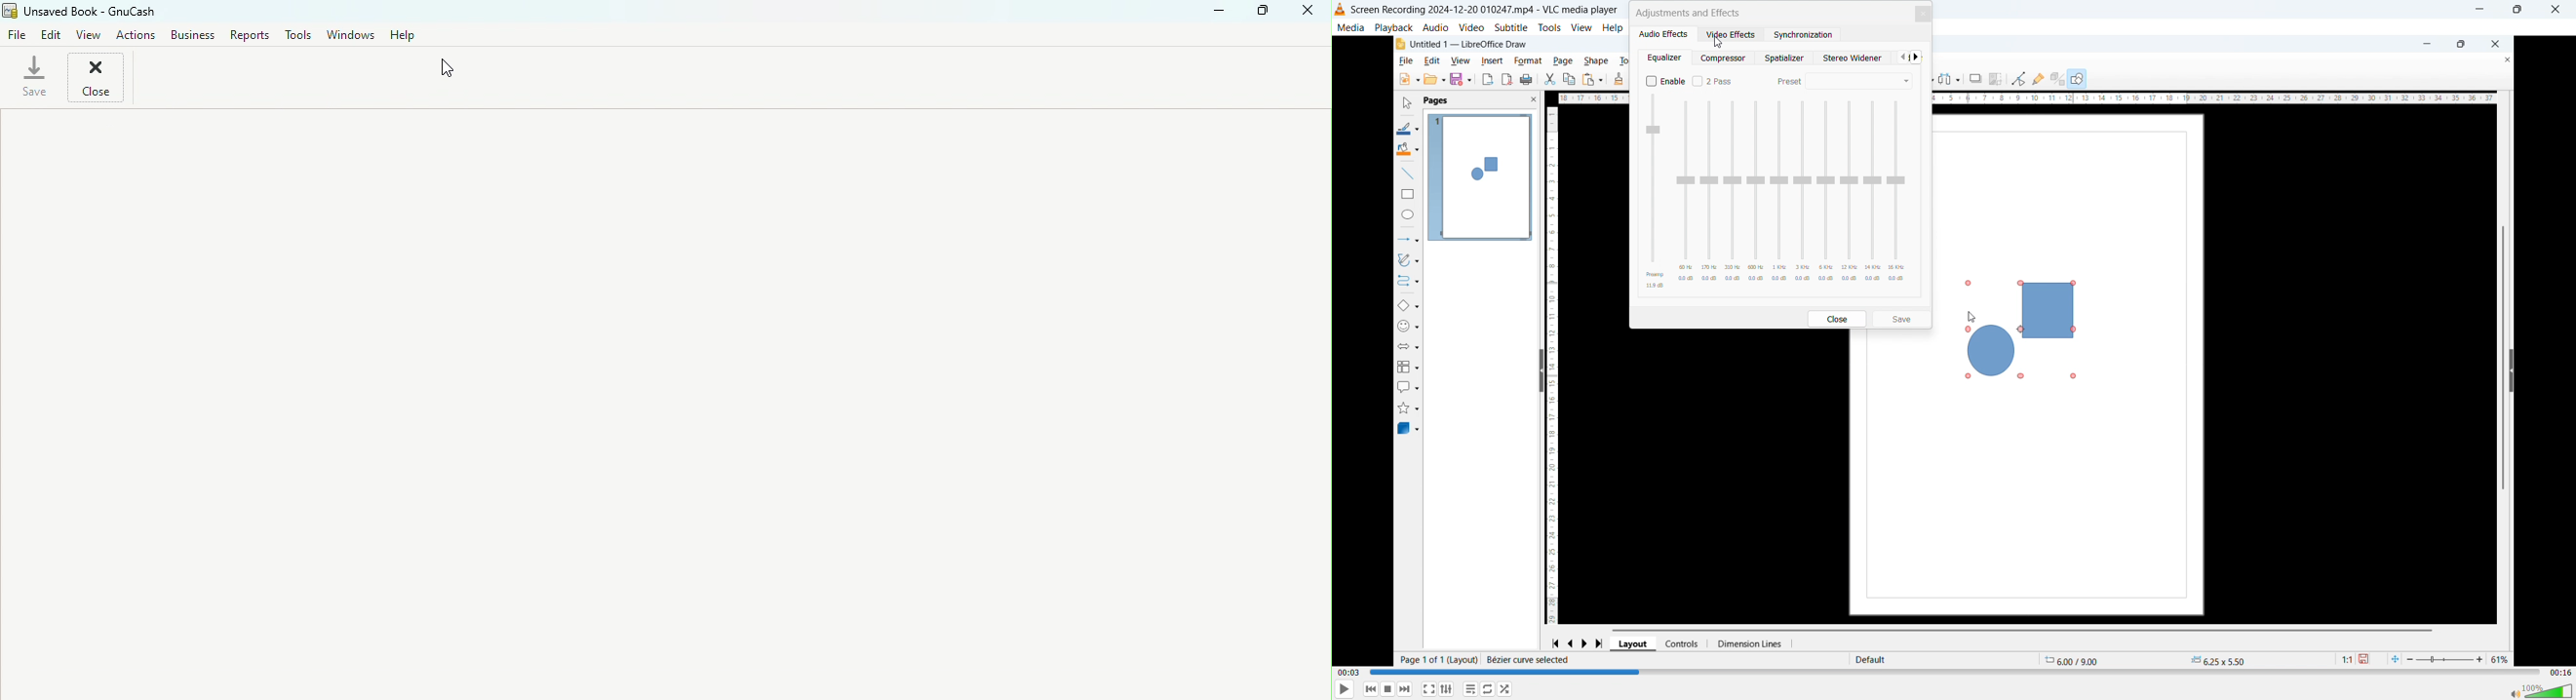  I want to click on 6 kHz controller, so click(1826, 193).